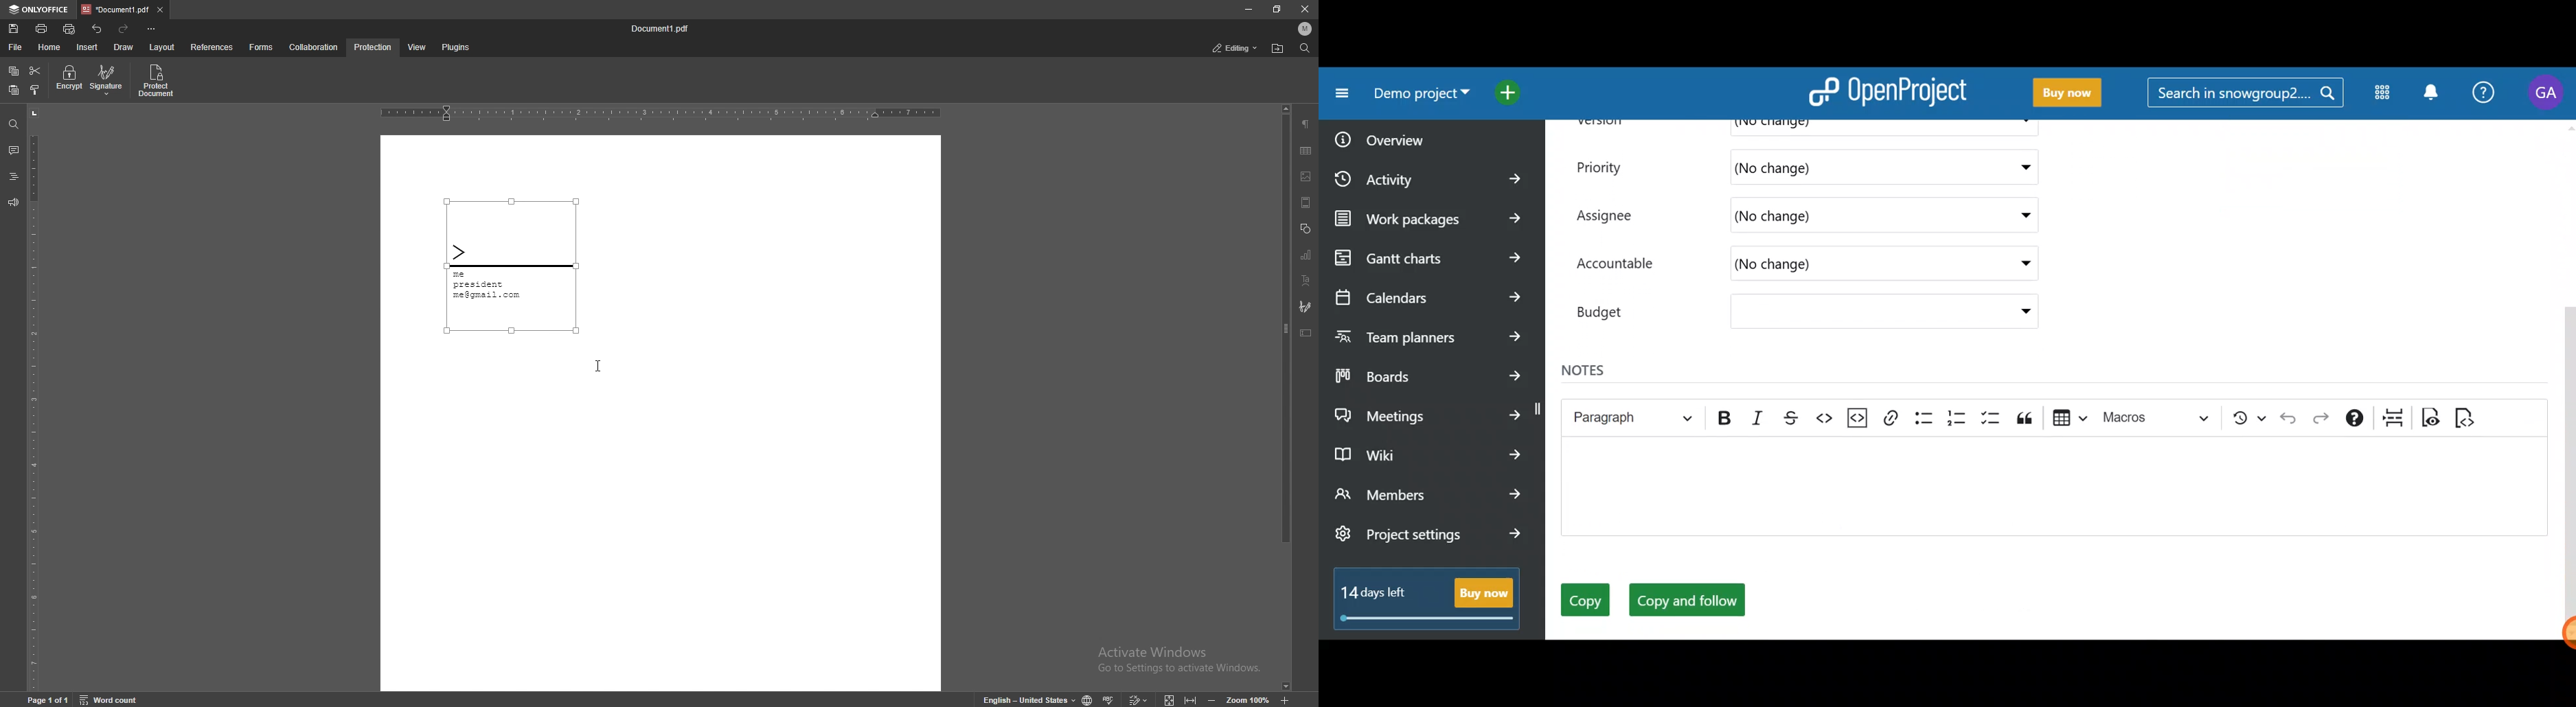 This screenshot has height=728, width=2576. What do you see at coordinates (1617, 264) in the screenshot?
I see `Accountable` at bounding box center [1617, 264].